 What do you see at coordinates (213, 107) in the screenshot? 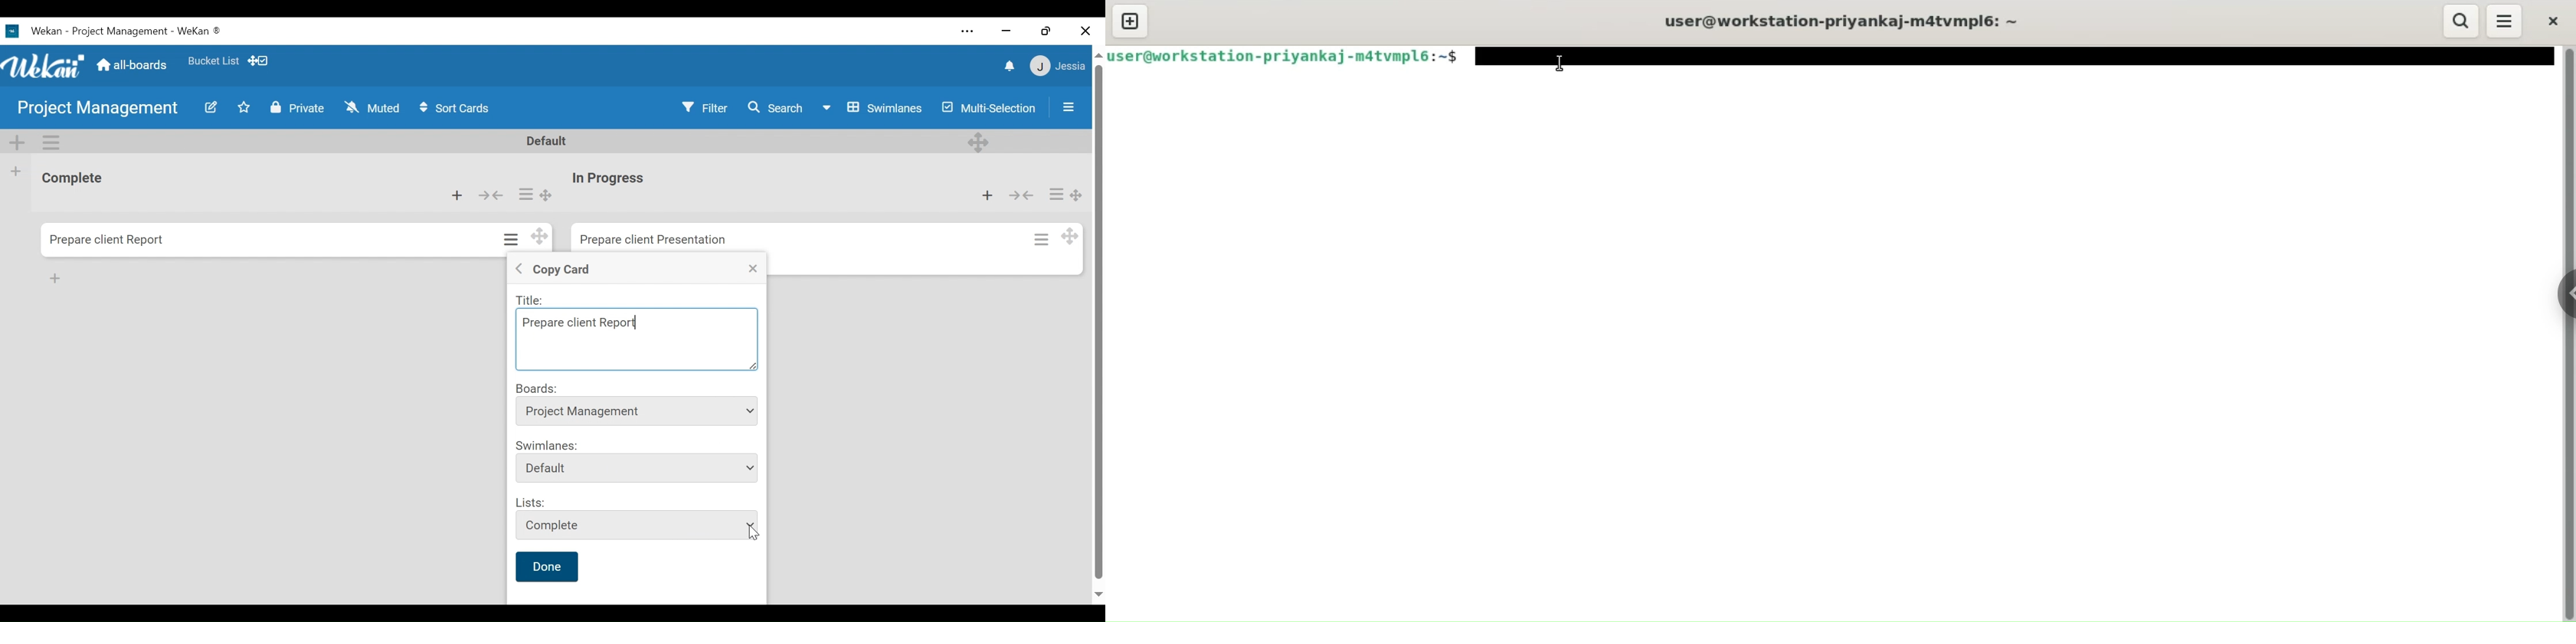
I see `Edit` at bounding box center [213, 107].